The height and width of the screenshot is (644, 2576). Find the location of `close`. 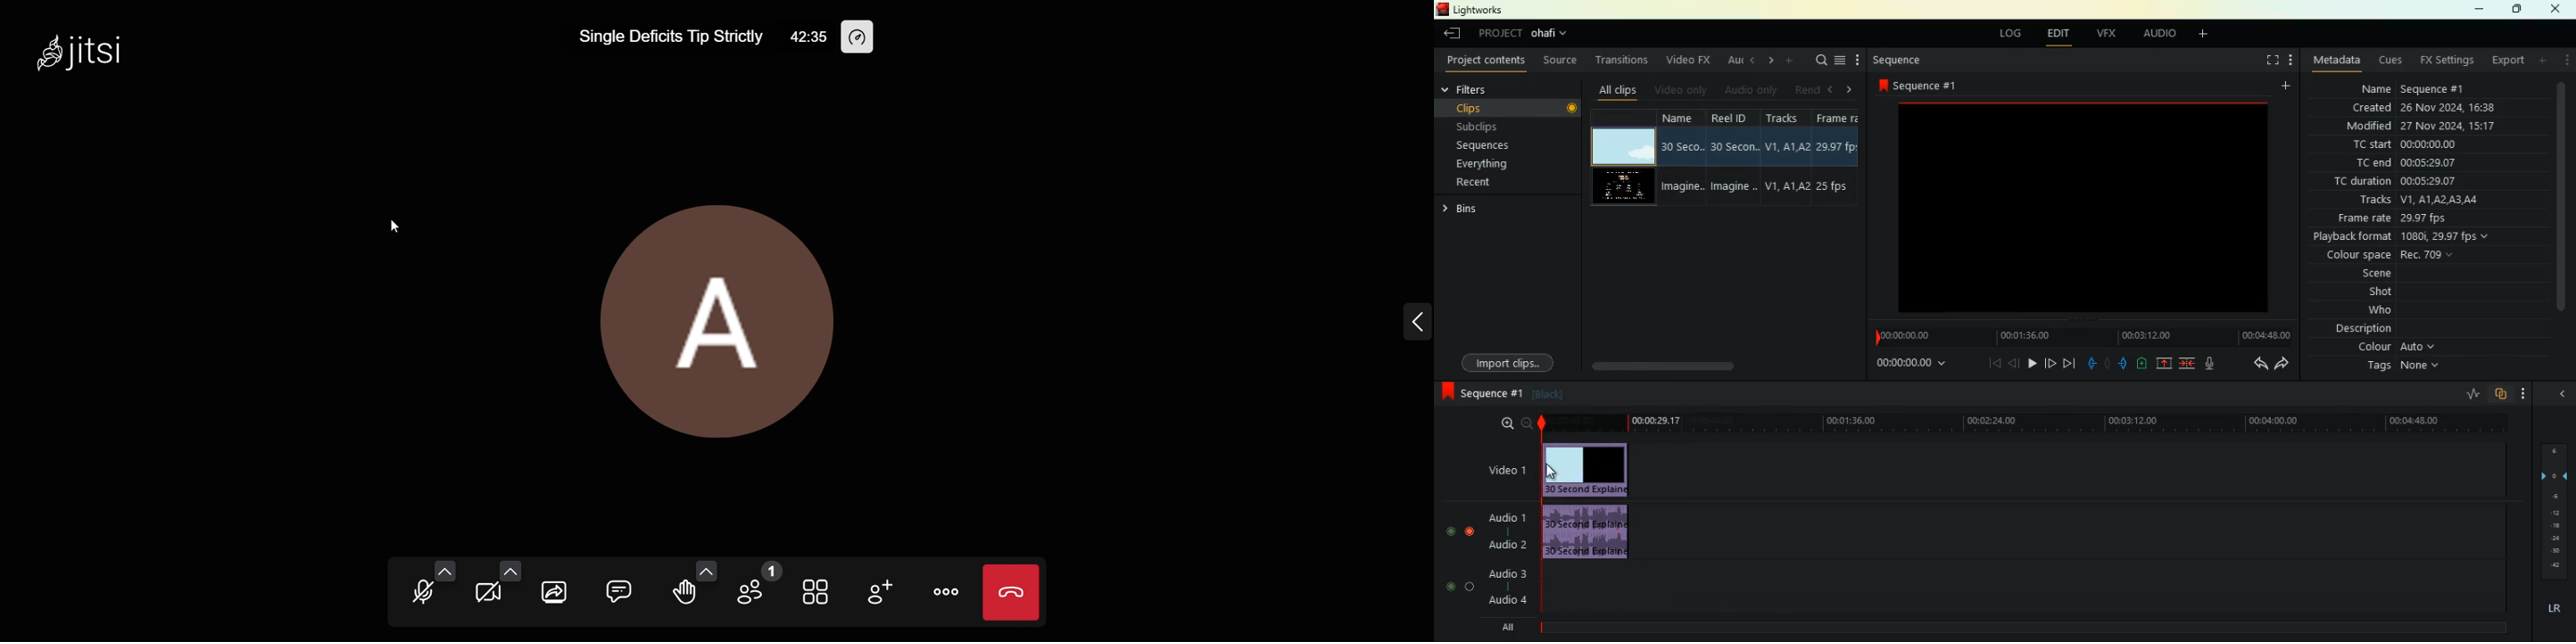

close is located at coordinates (2559, 8).